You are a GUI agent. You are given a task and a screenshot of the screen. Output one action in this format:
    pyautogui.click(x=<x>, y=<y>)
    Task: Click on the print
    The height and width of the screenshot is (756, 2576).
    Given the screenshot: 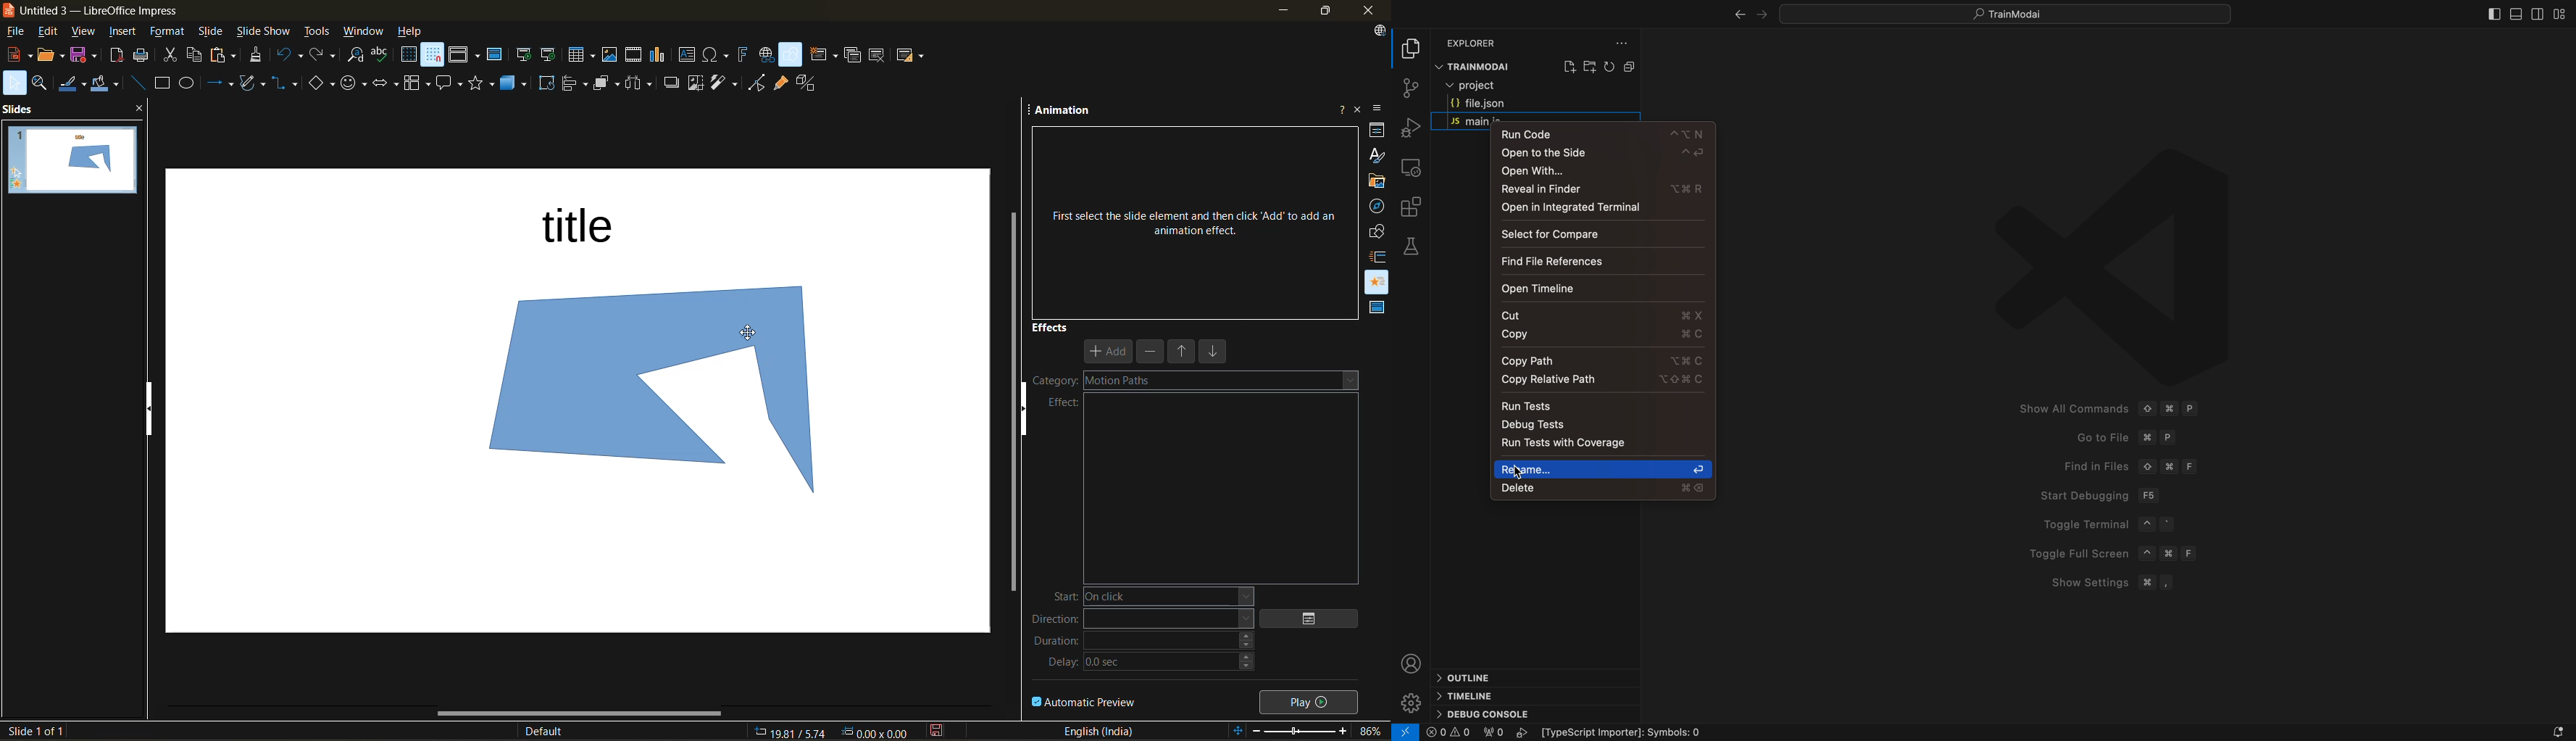 What is the action you would take?
    pyautogui.click(x=146, y=57)
    